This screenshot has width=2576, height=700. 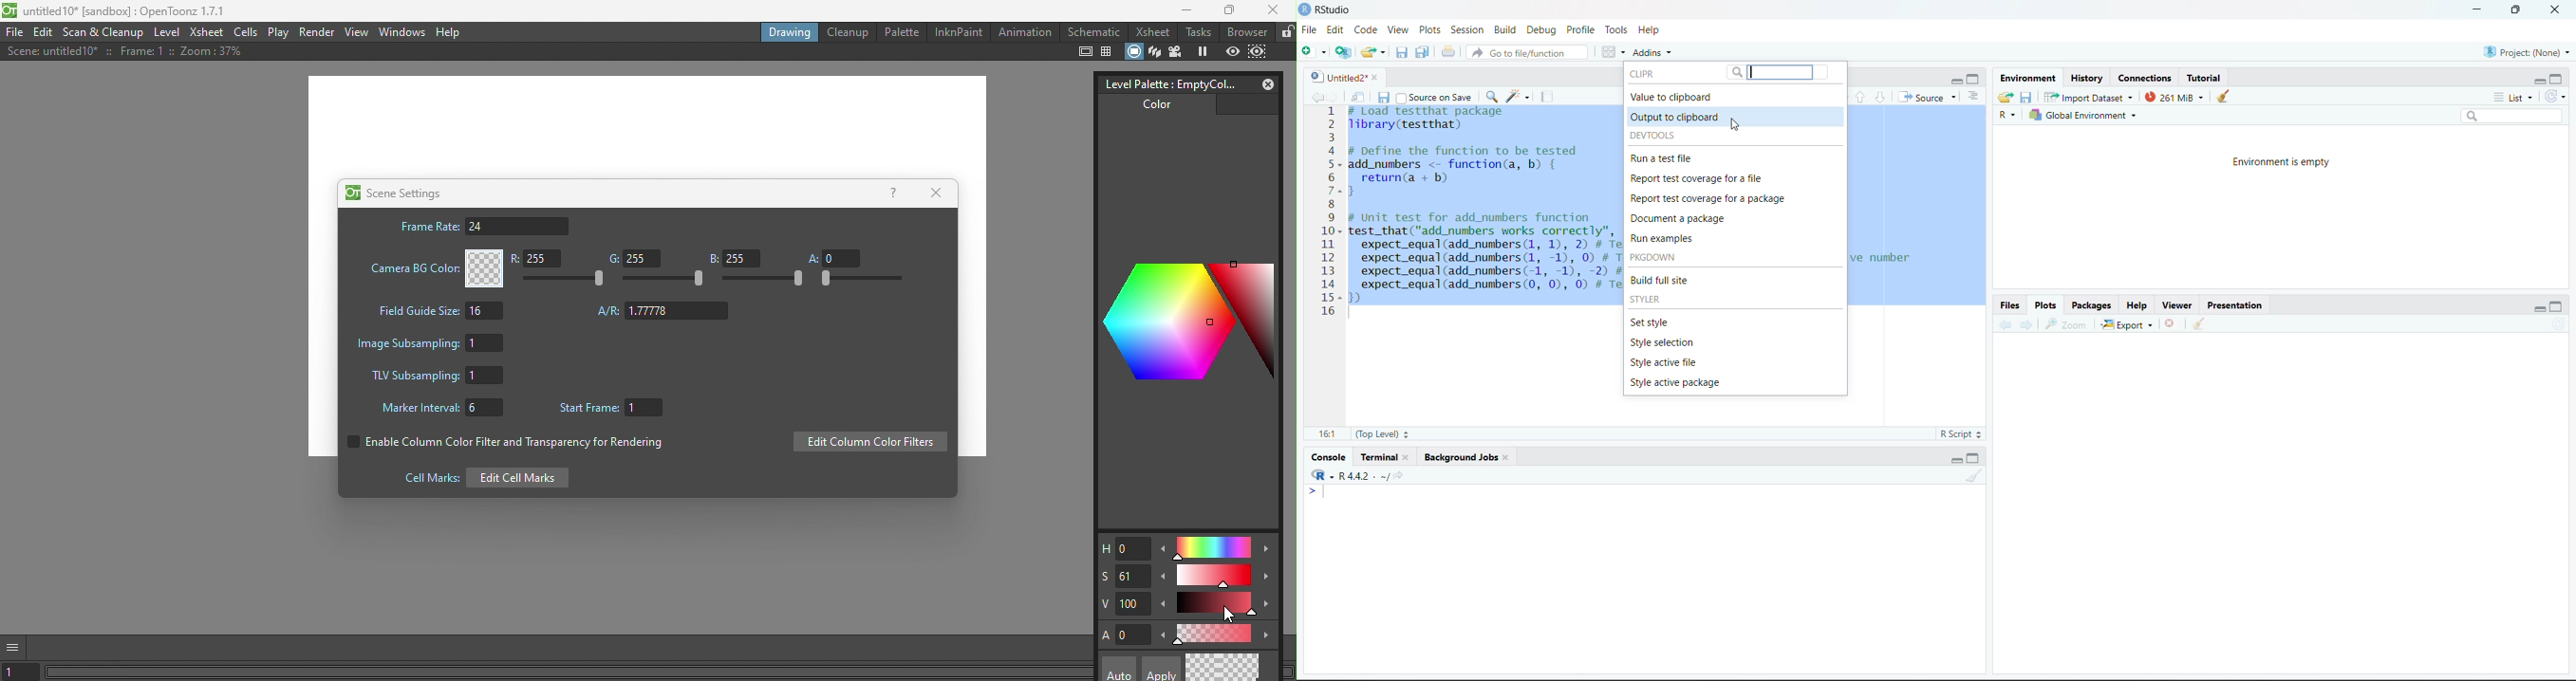 I want to click on Tutorial, so click(x=2207, y=77).